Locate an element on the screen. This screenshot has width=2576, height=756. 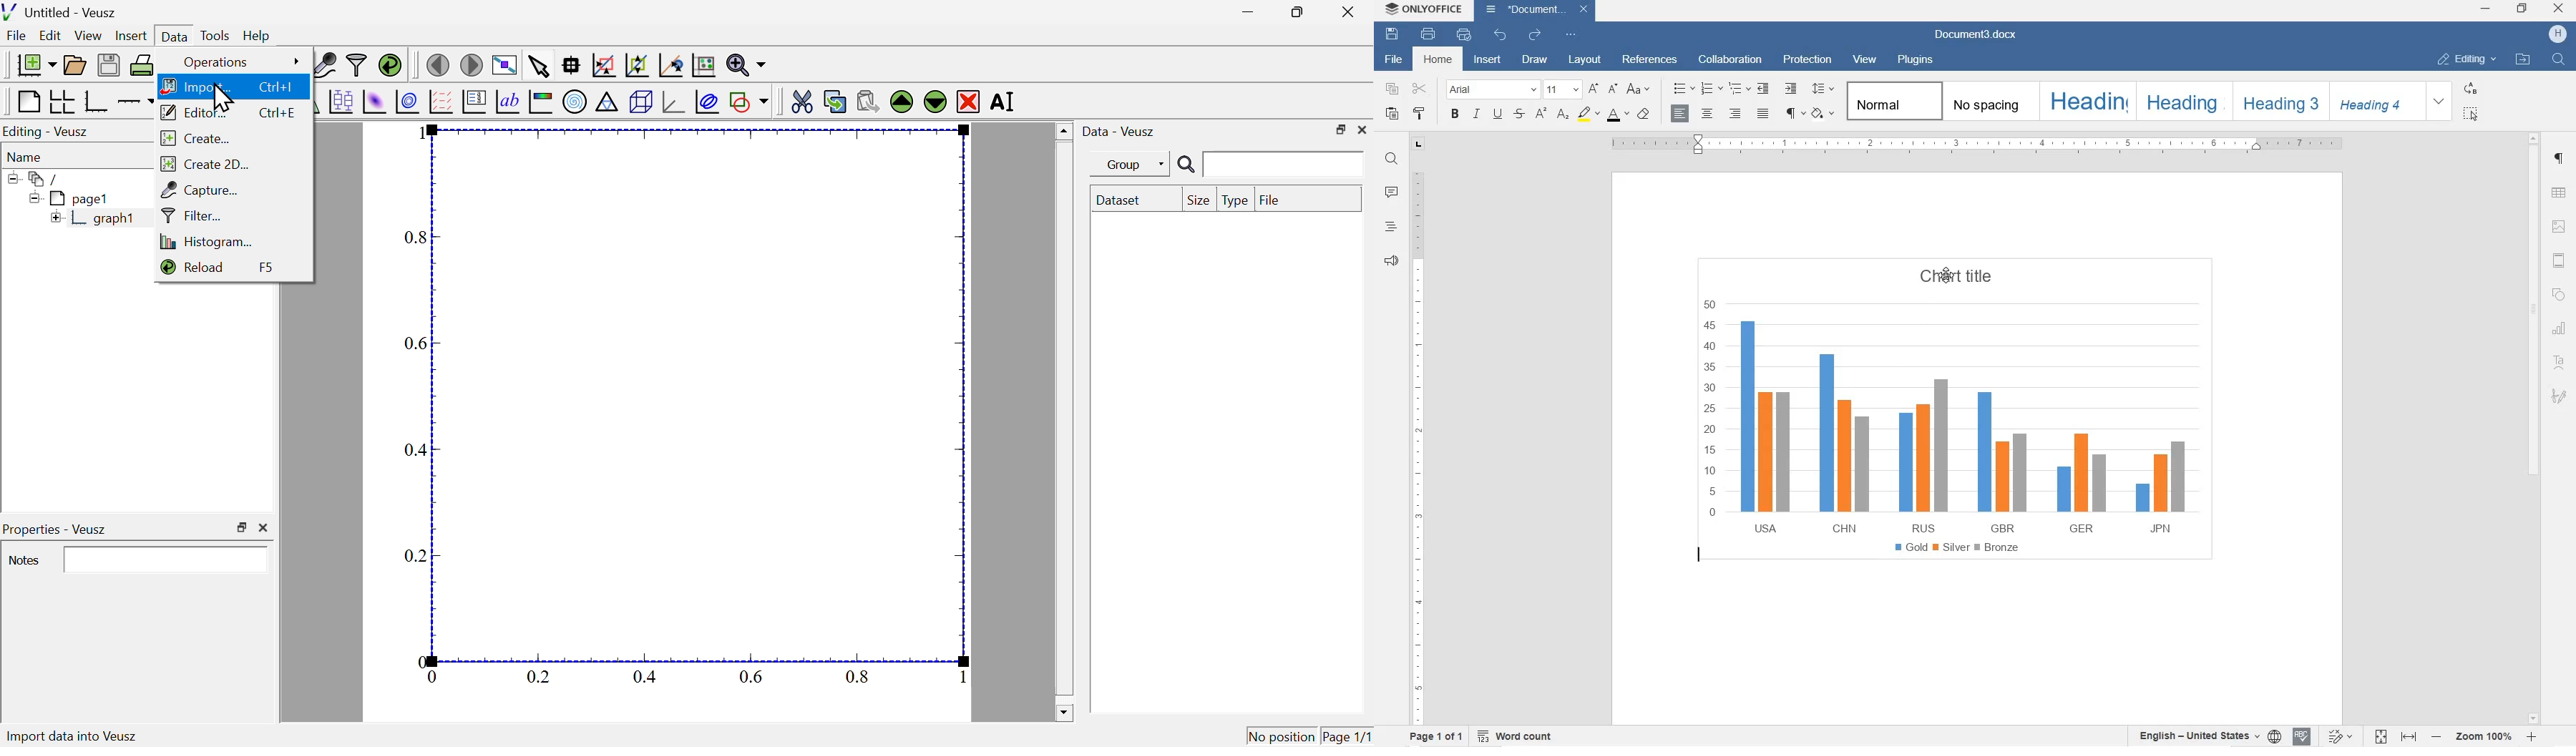
SAVE is located at coordinates (1392, 36).